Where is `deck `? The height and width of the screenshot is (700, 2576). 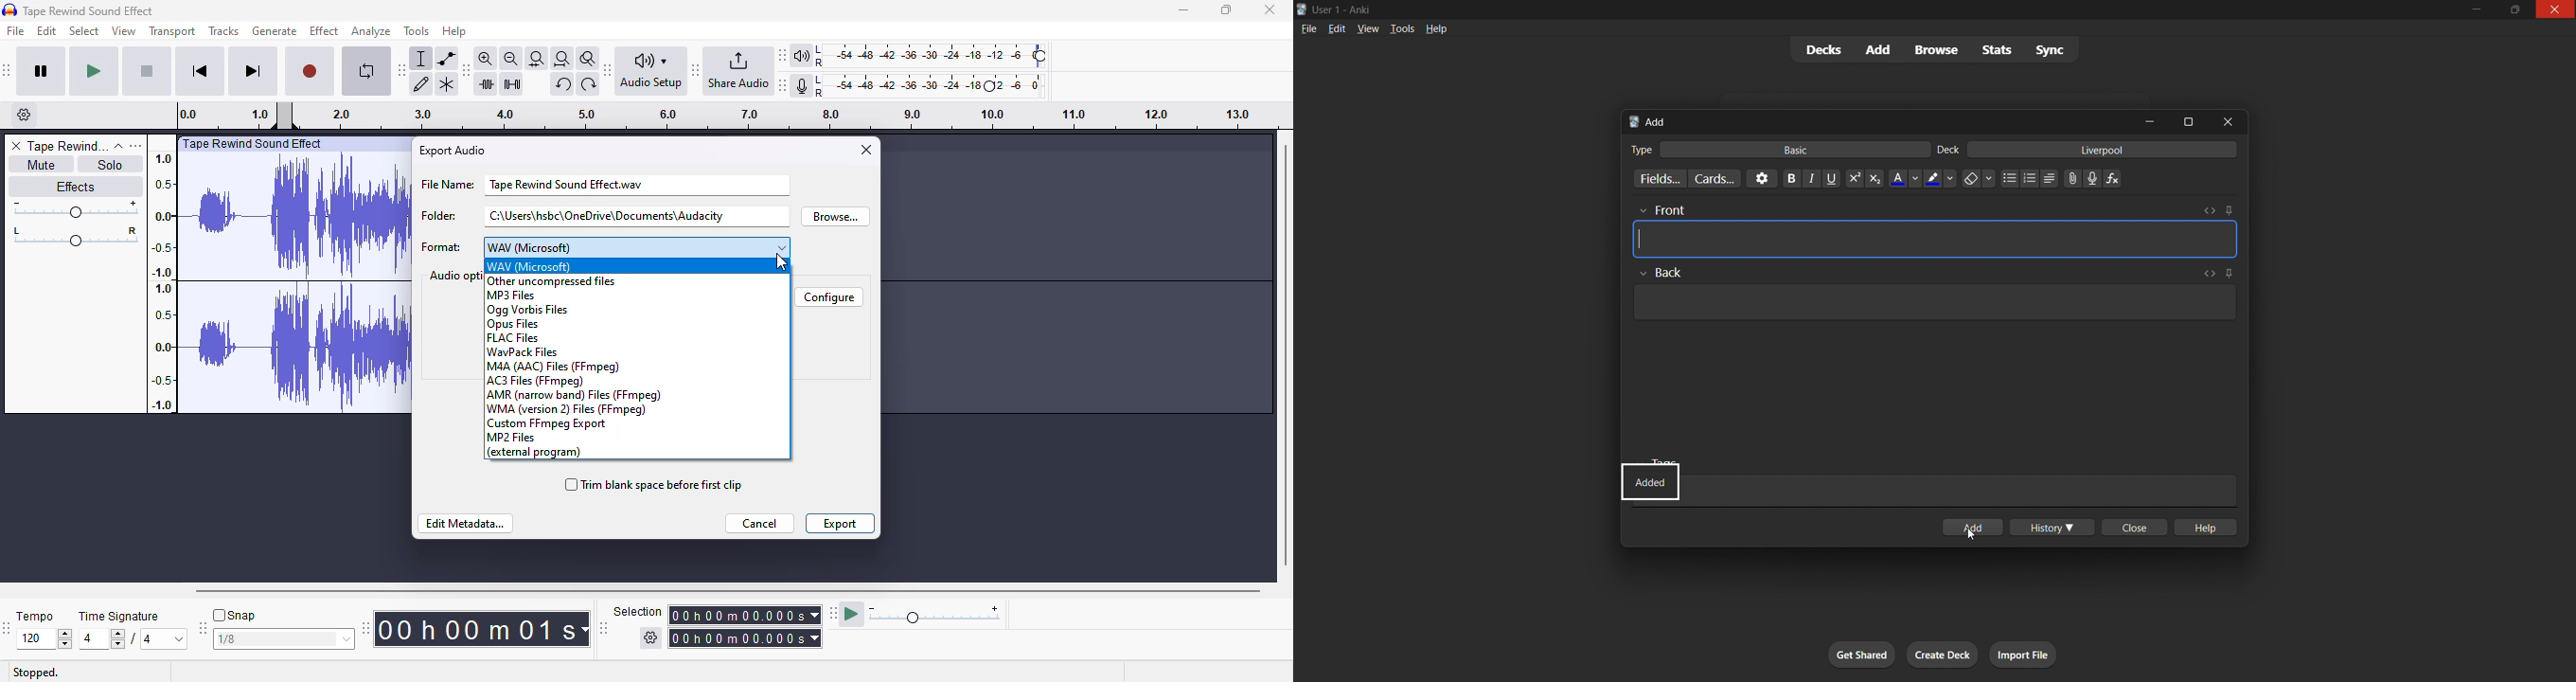 deck  is located at coordinates (1951, 148).